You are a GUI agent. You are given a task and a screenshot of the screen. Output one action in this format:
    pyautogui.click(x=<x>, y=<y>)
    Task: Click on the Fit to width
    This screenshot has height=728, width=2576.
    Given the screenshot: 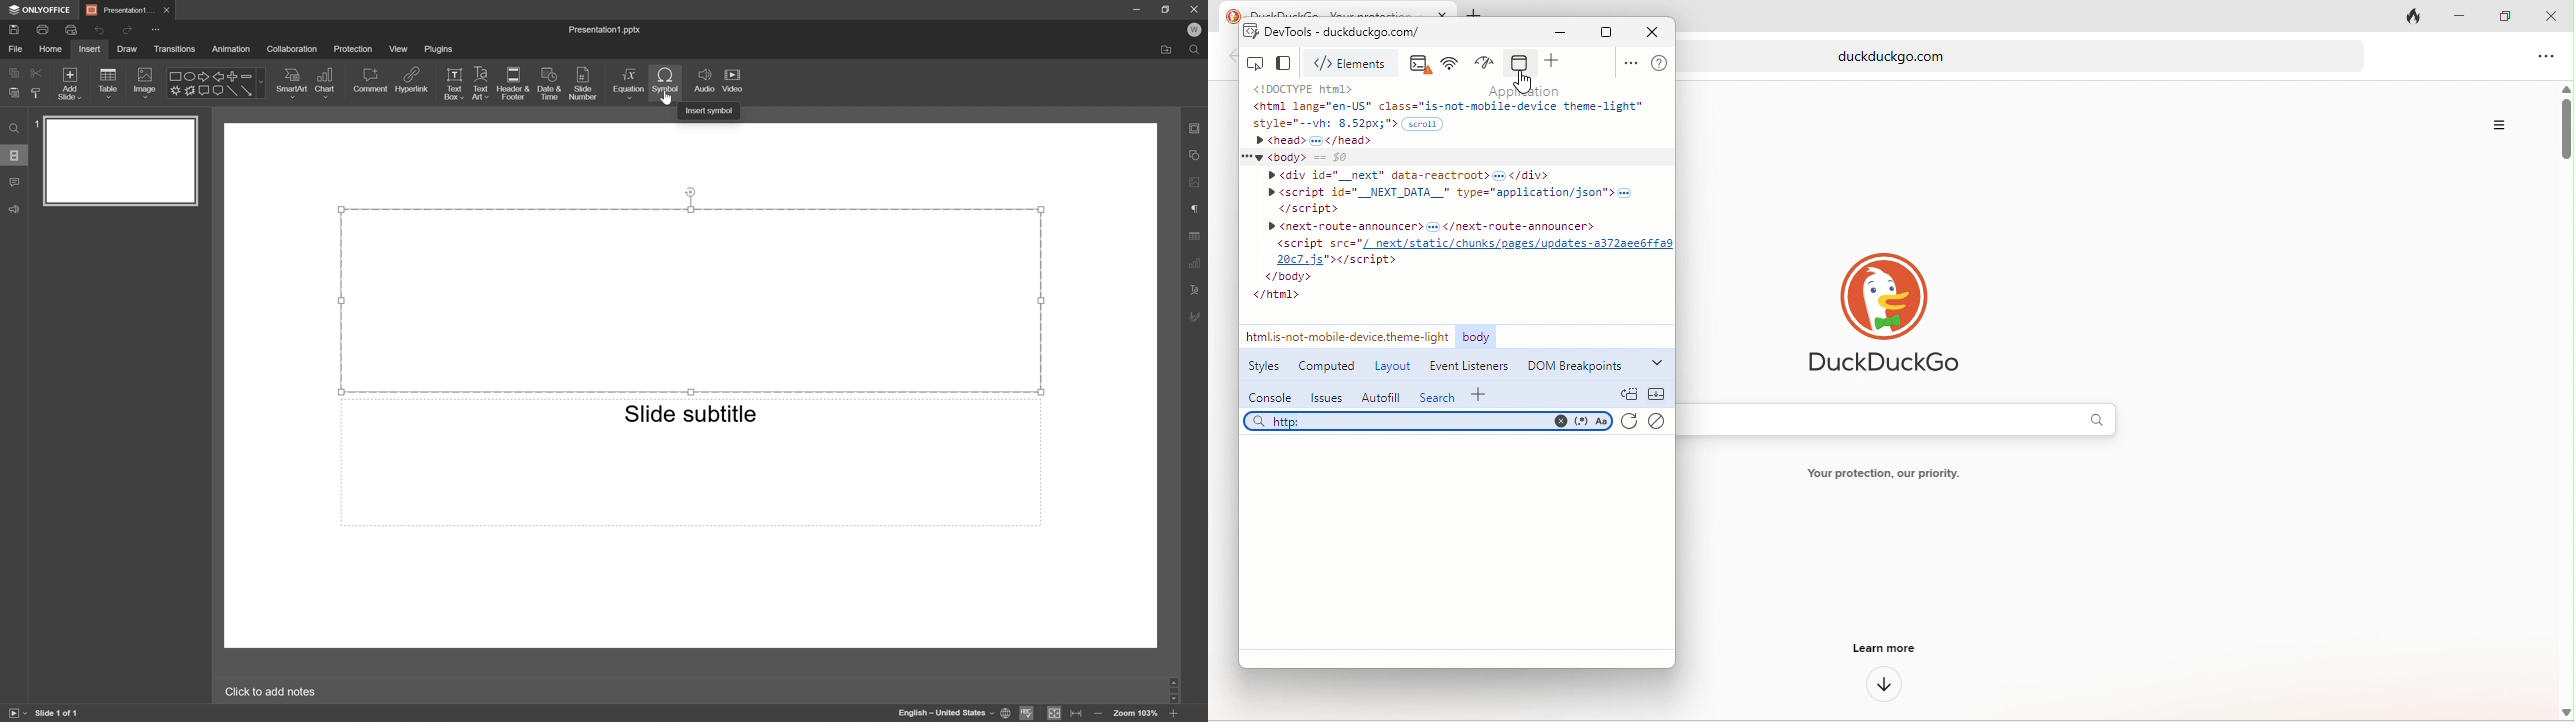 What is the action you would take?
    pyautogui.click(x=1077, y=712)
    